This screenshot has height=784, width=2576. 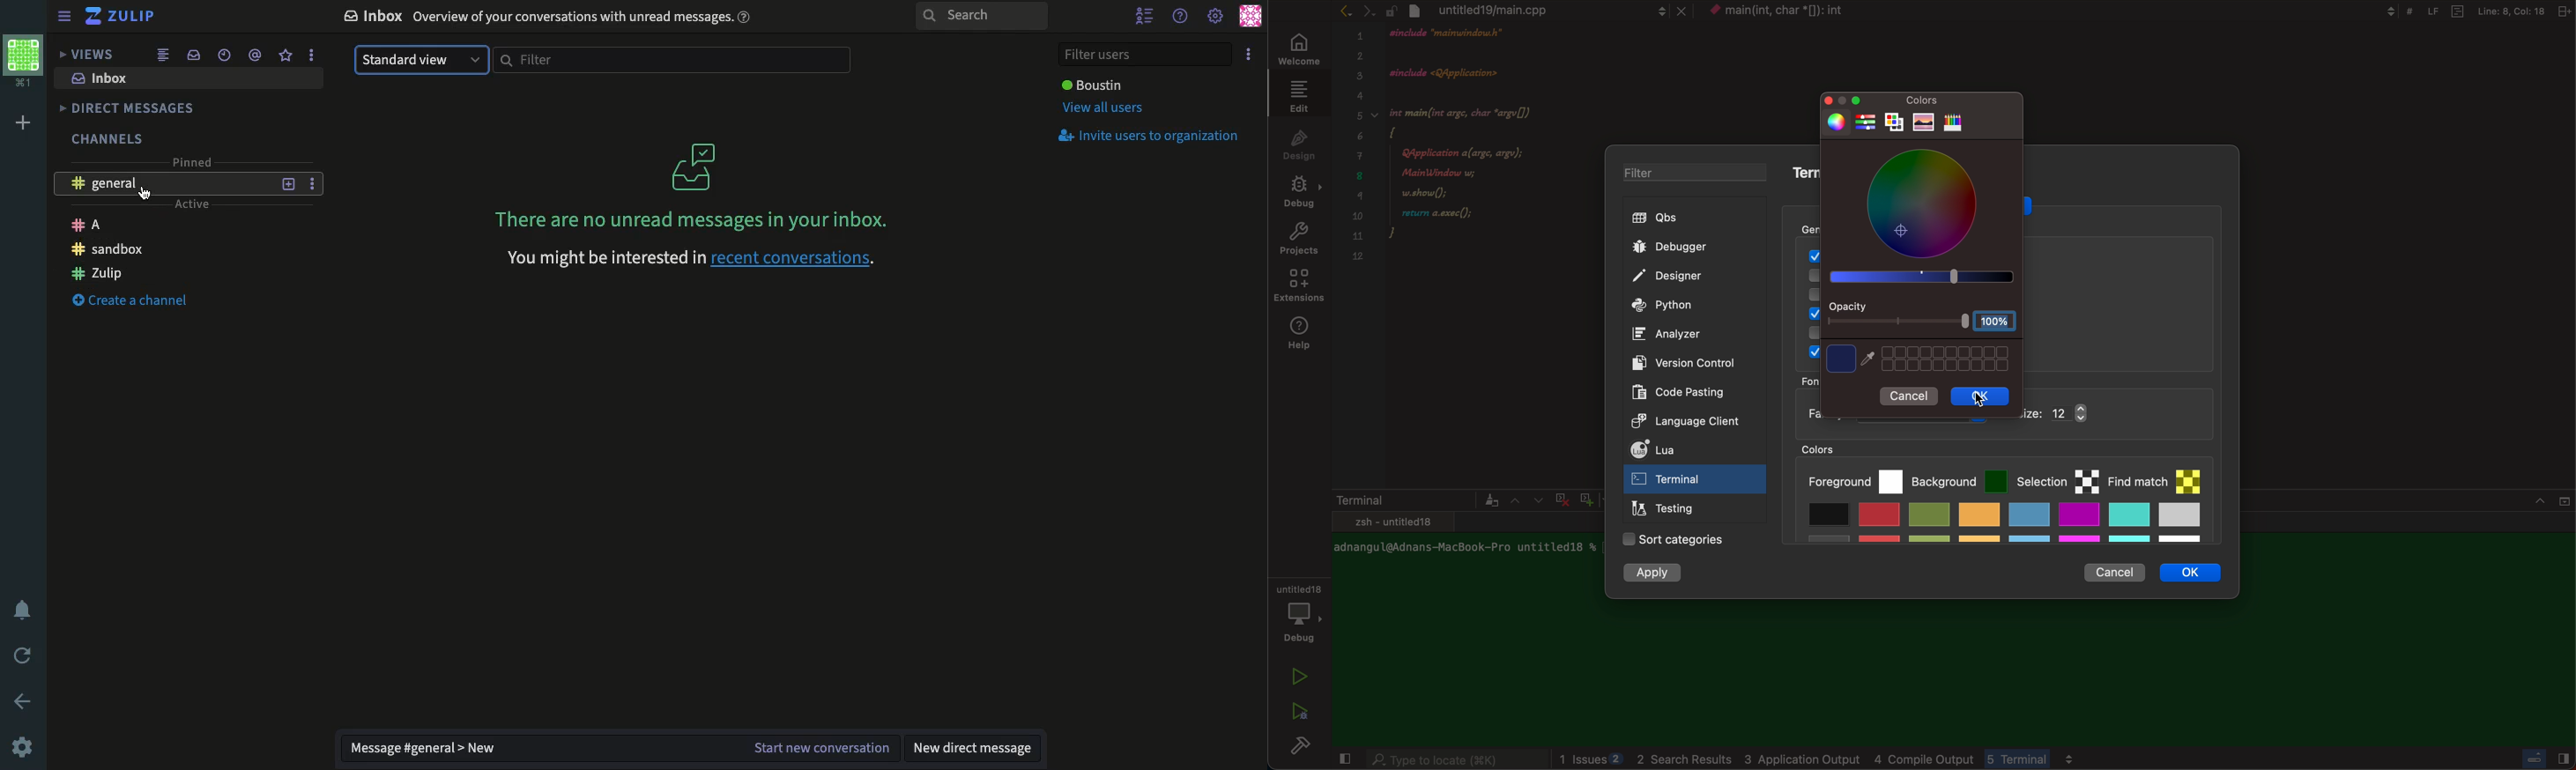 What do you see at coordinates (26, 121) in the screenshot?
I see `Add` at bounding box center [26, 121].